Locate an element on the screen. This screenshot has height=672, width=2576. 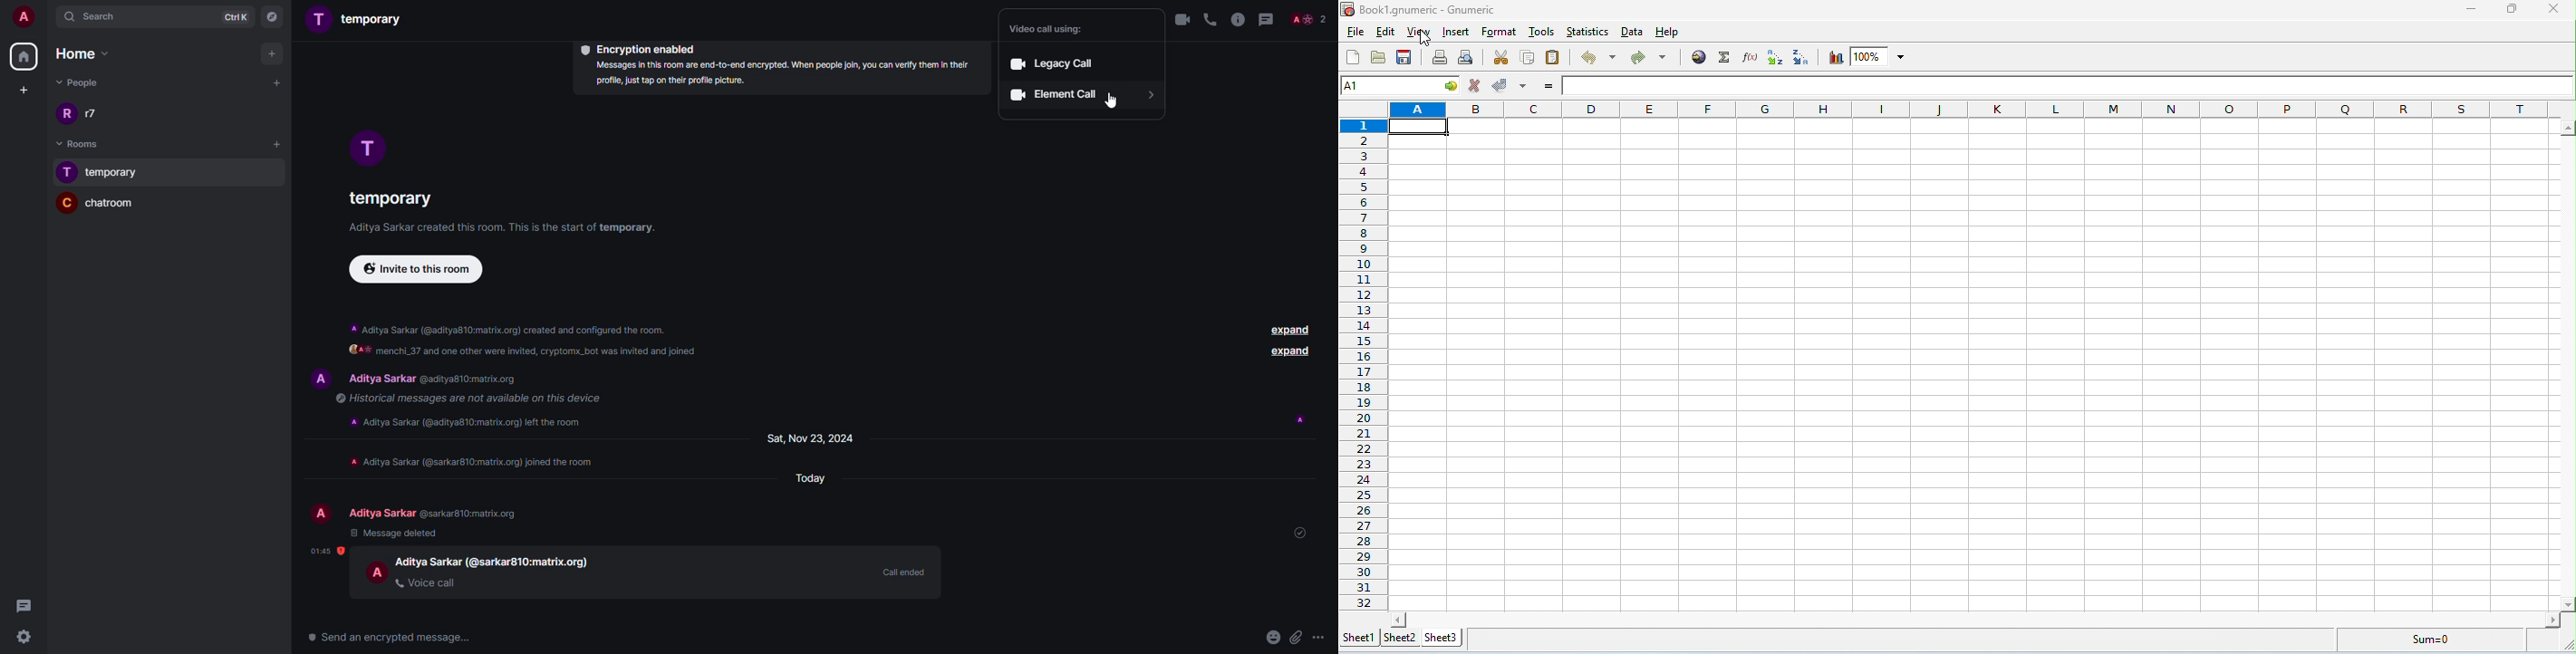
profile is located at coordinates (65, 203).